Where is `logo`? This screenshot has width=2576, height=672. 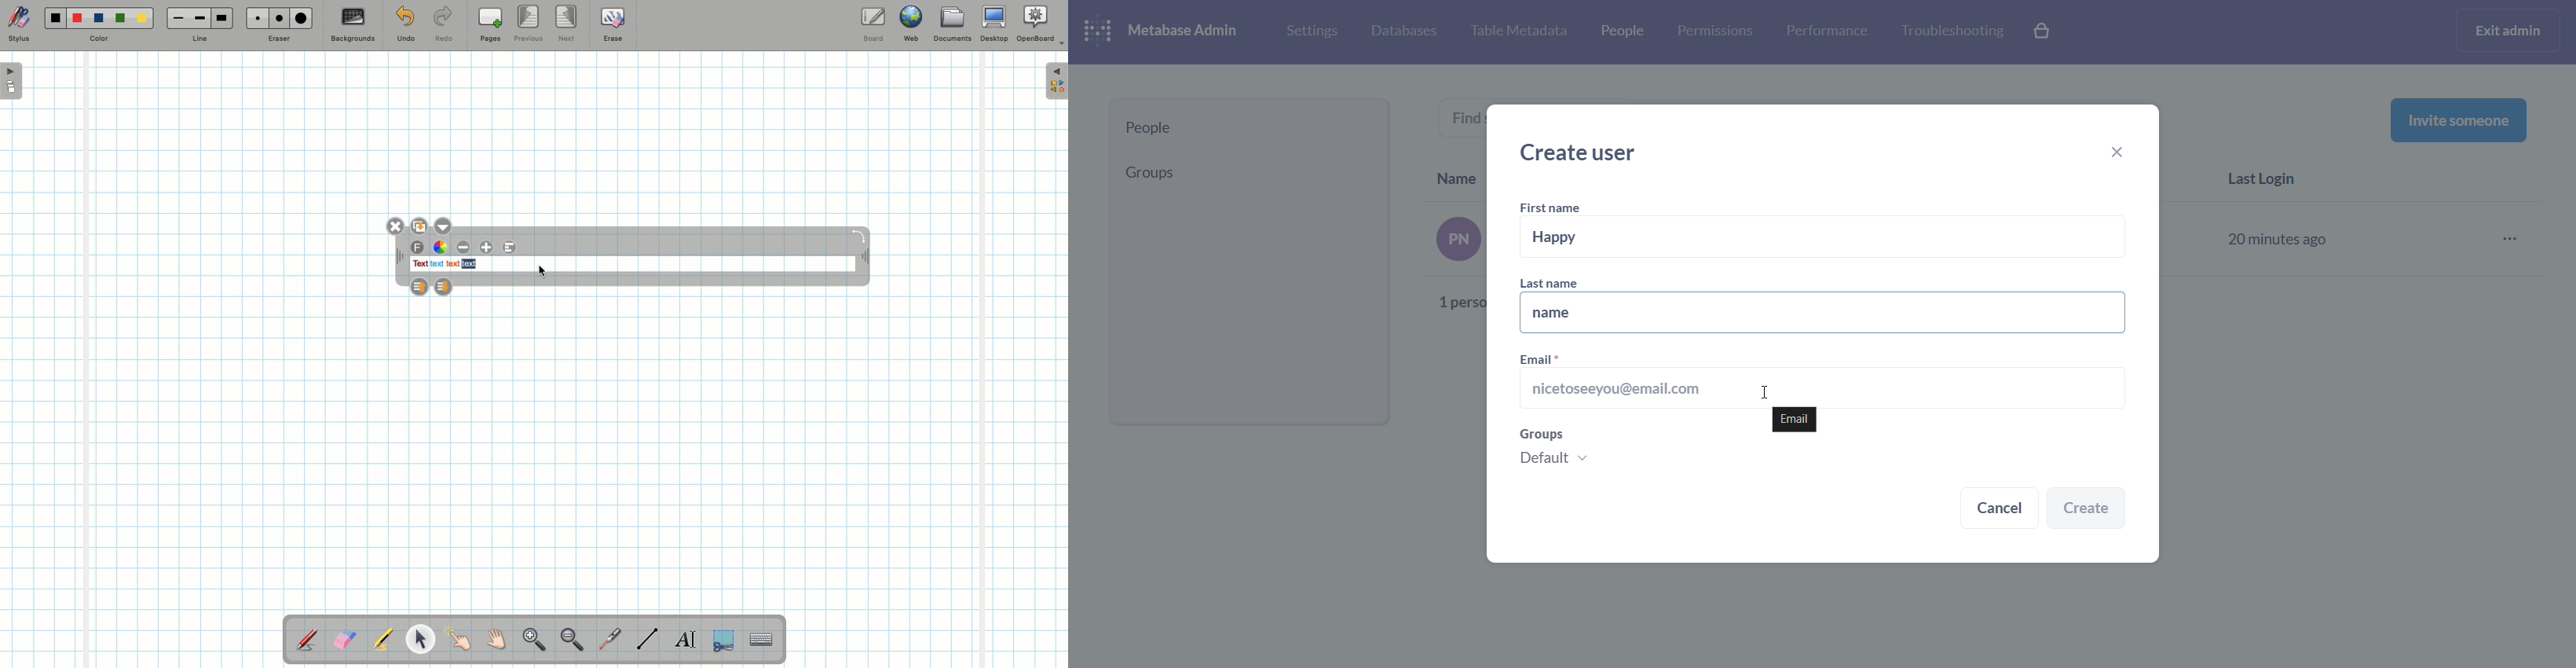
logo is located at coordinates (1101, 32).